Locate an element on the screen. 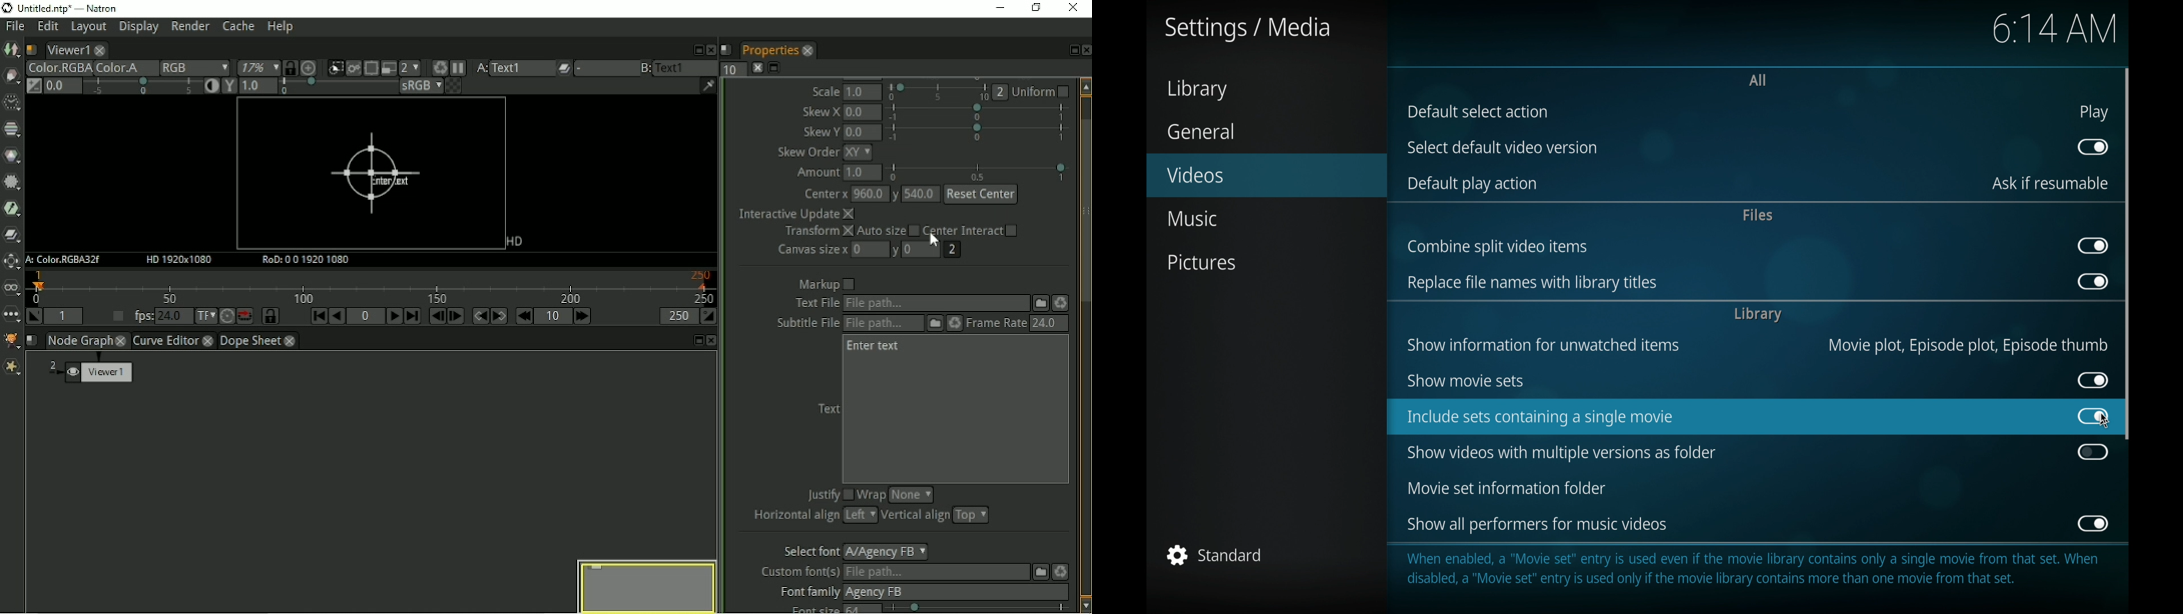 The width and height of the screenshot is (2184, 616). play is located at coordinates (2094, 113).